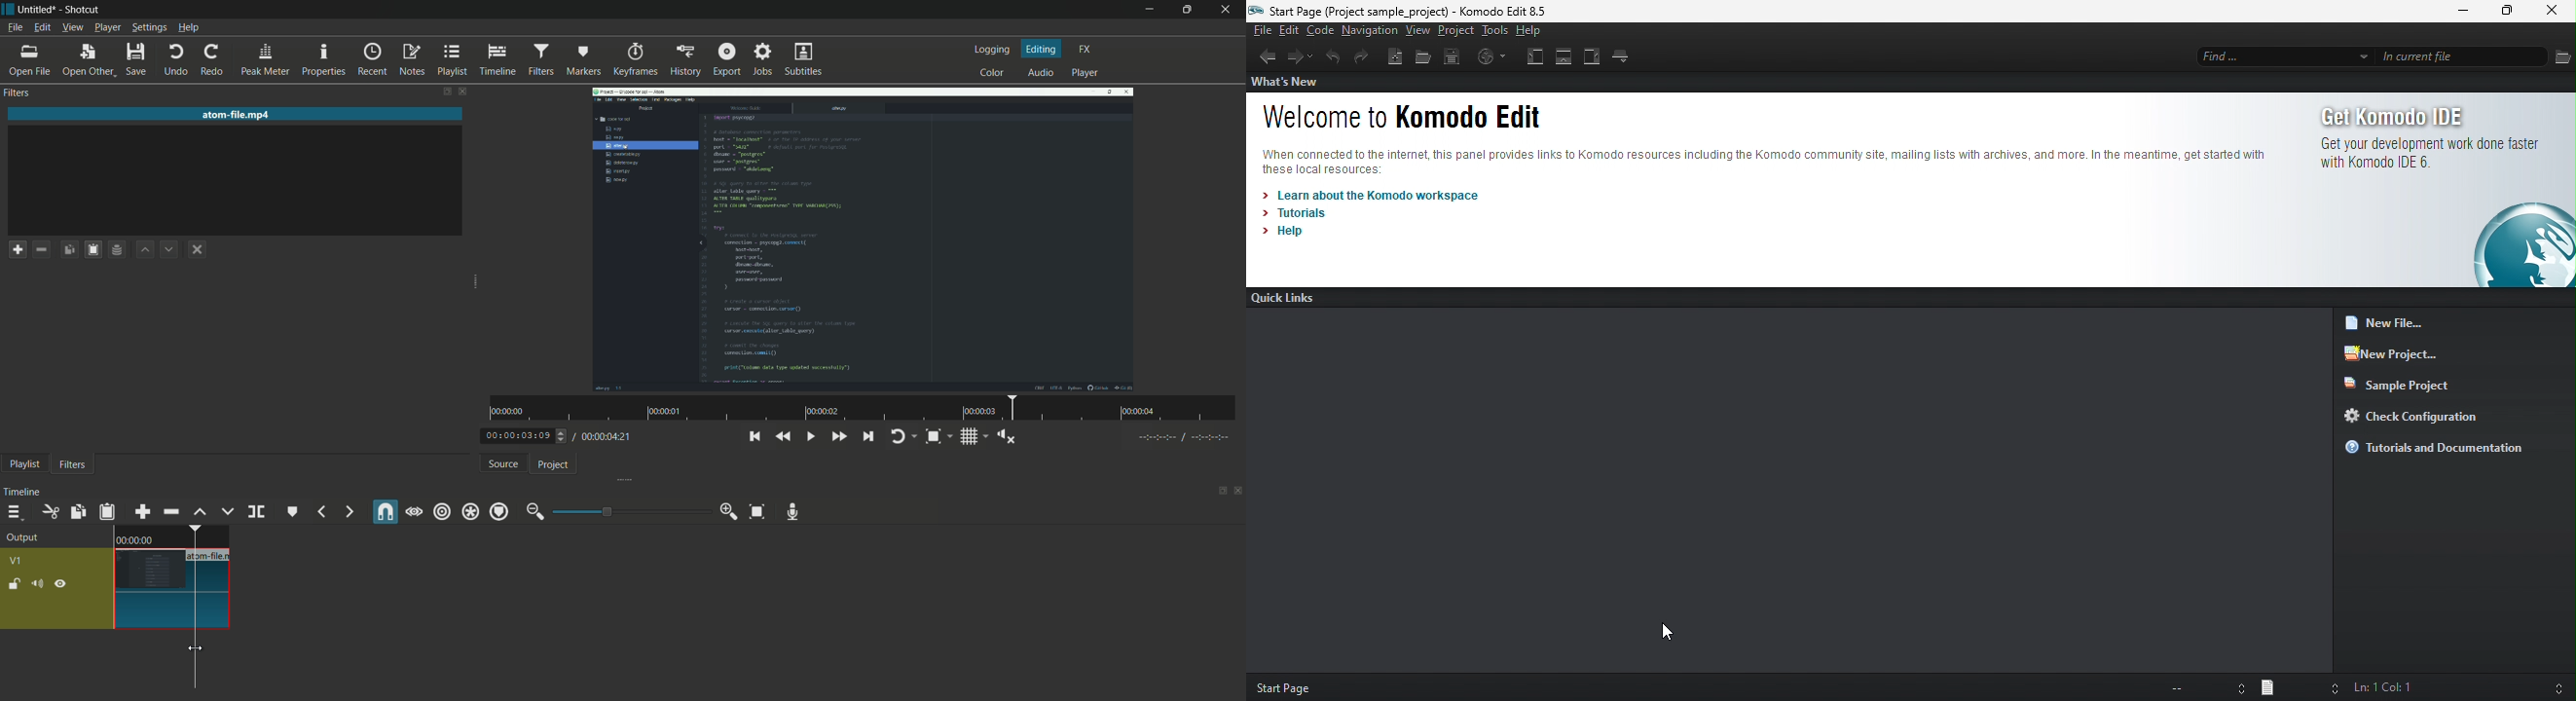 The width and height of the screenshot is (2576, 728). Describe the element at coordinates (728, 513) in the screenshot. I see `zoom in` at that location.